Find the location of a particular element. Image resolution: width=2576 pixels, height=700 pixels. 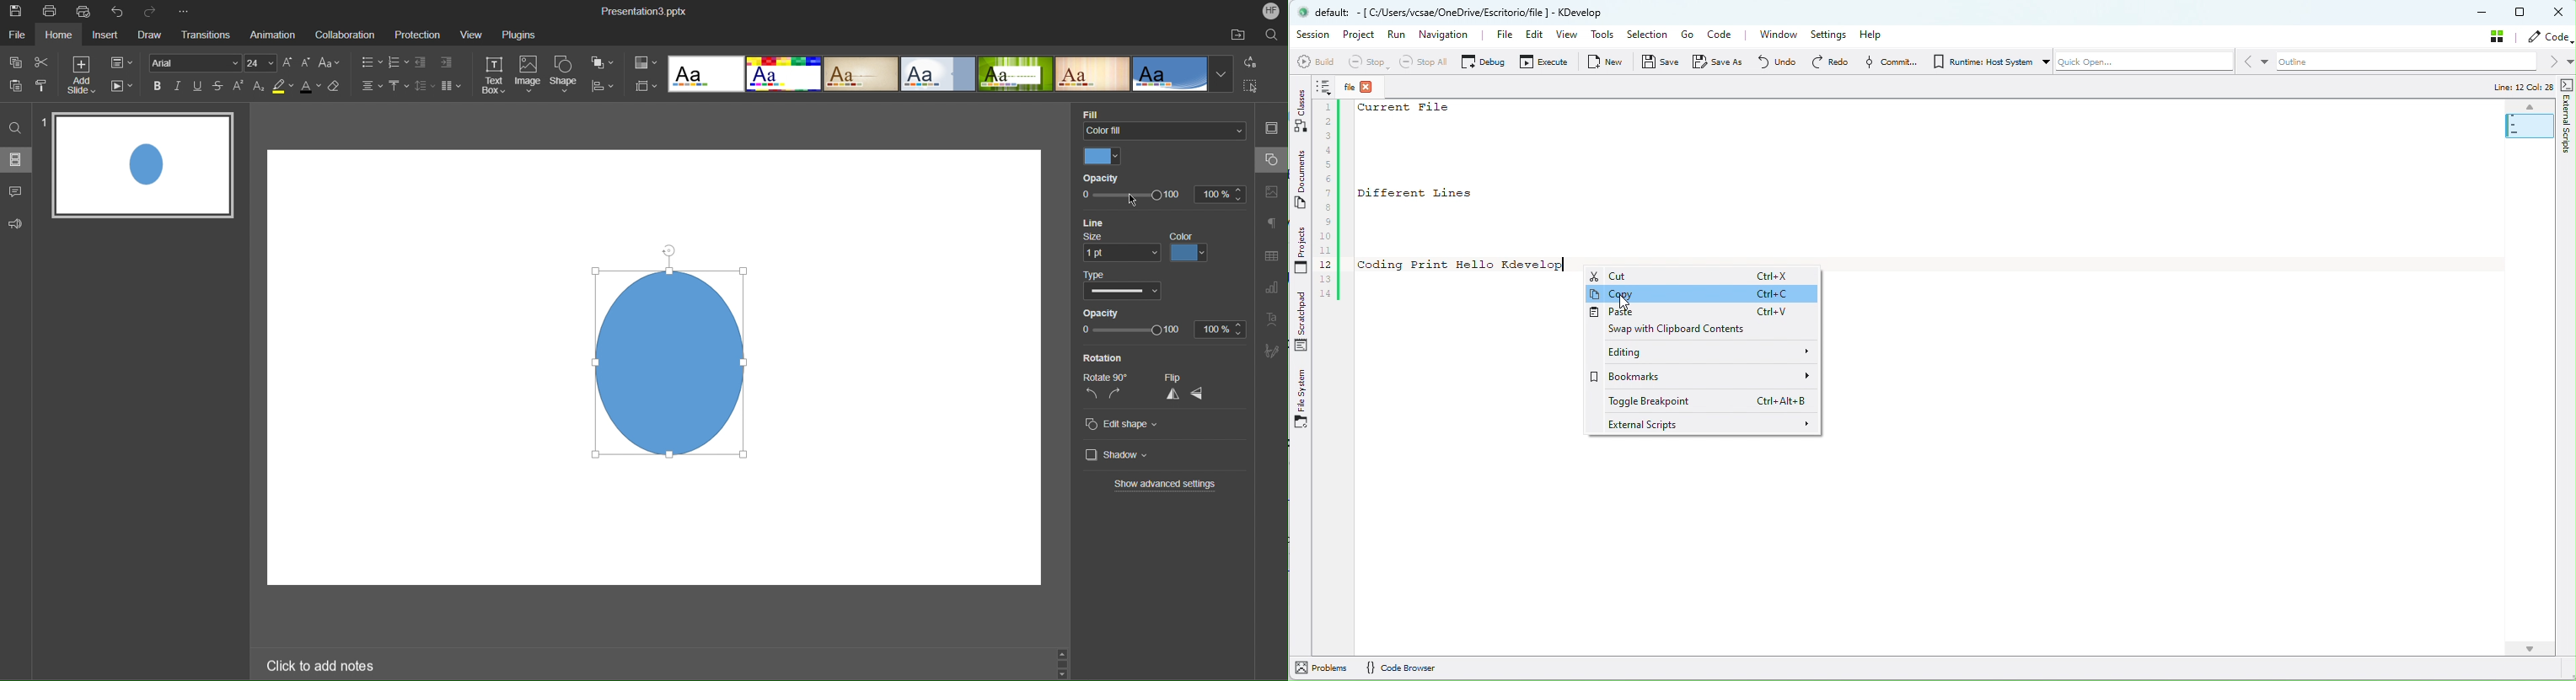

Execute is located at coordinates (1546, 64).